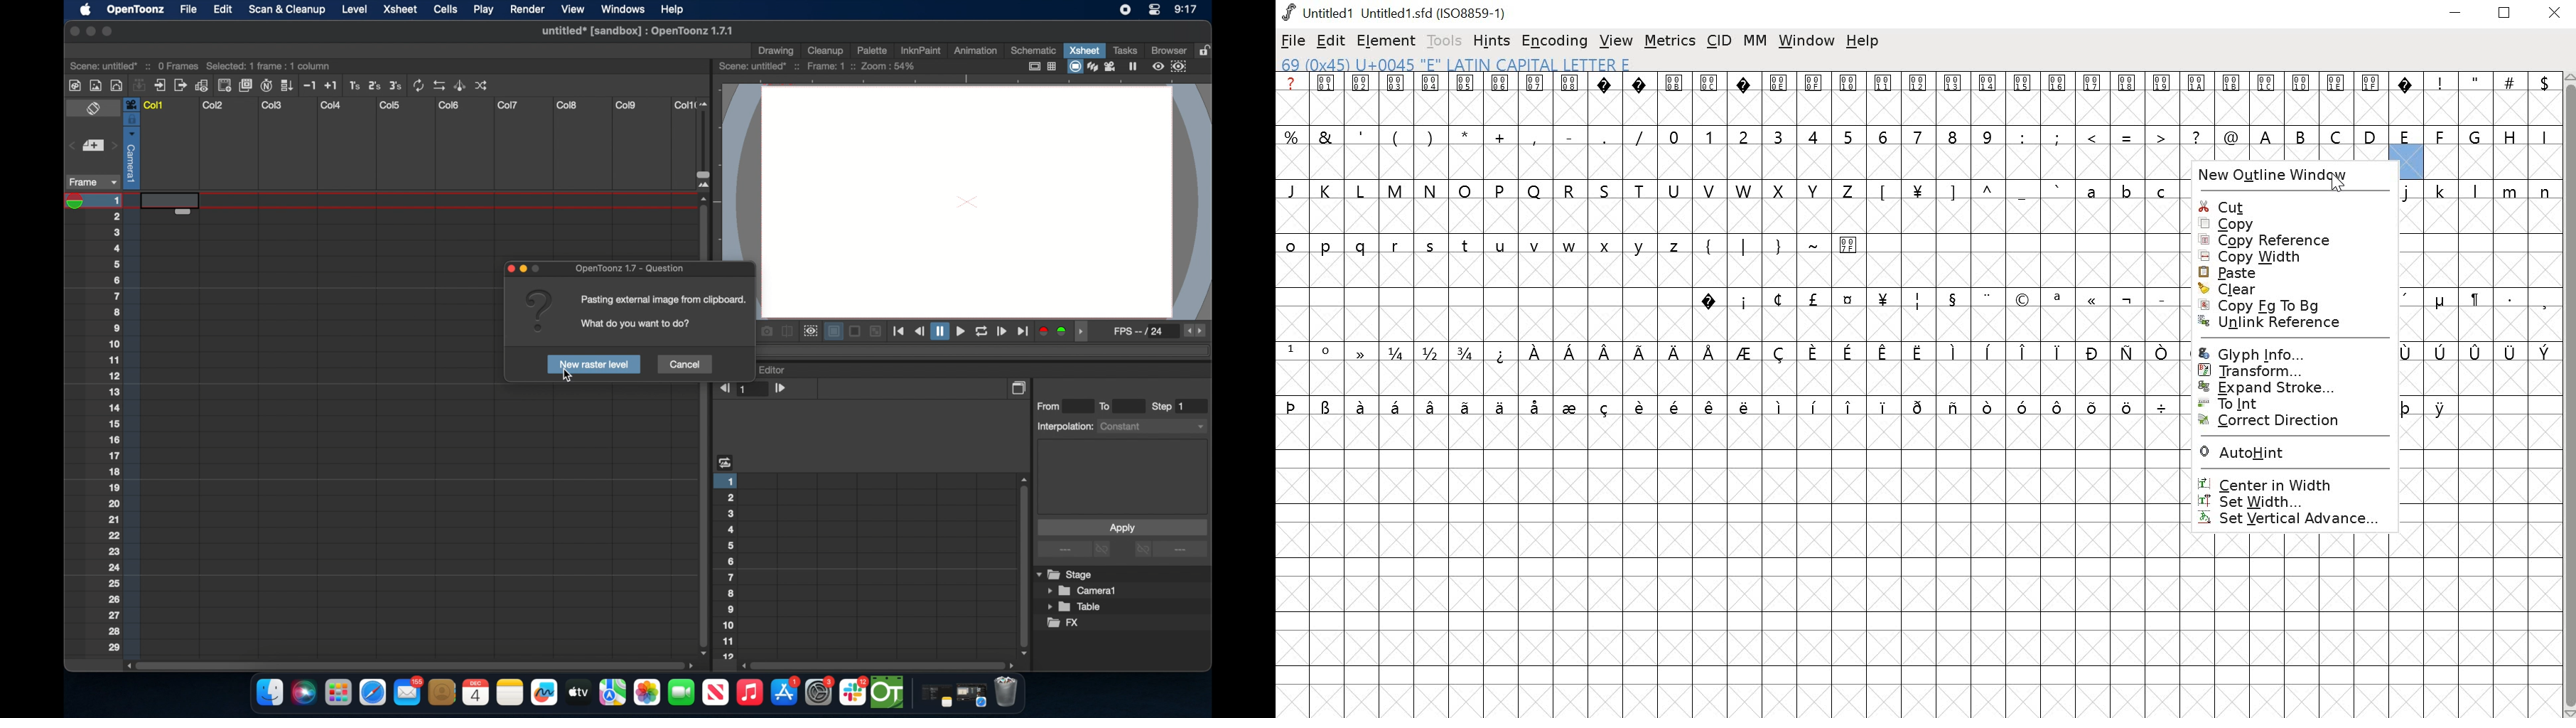 Image resolution: width=2576 pixels, height=728 pixels. Describe the element at coordinates (976, 51) in the screenshot. I see `animation` at that location.